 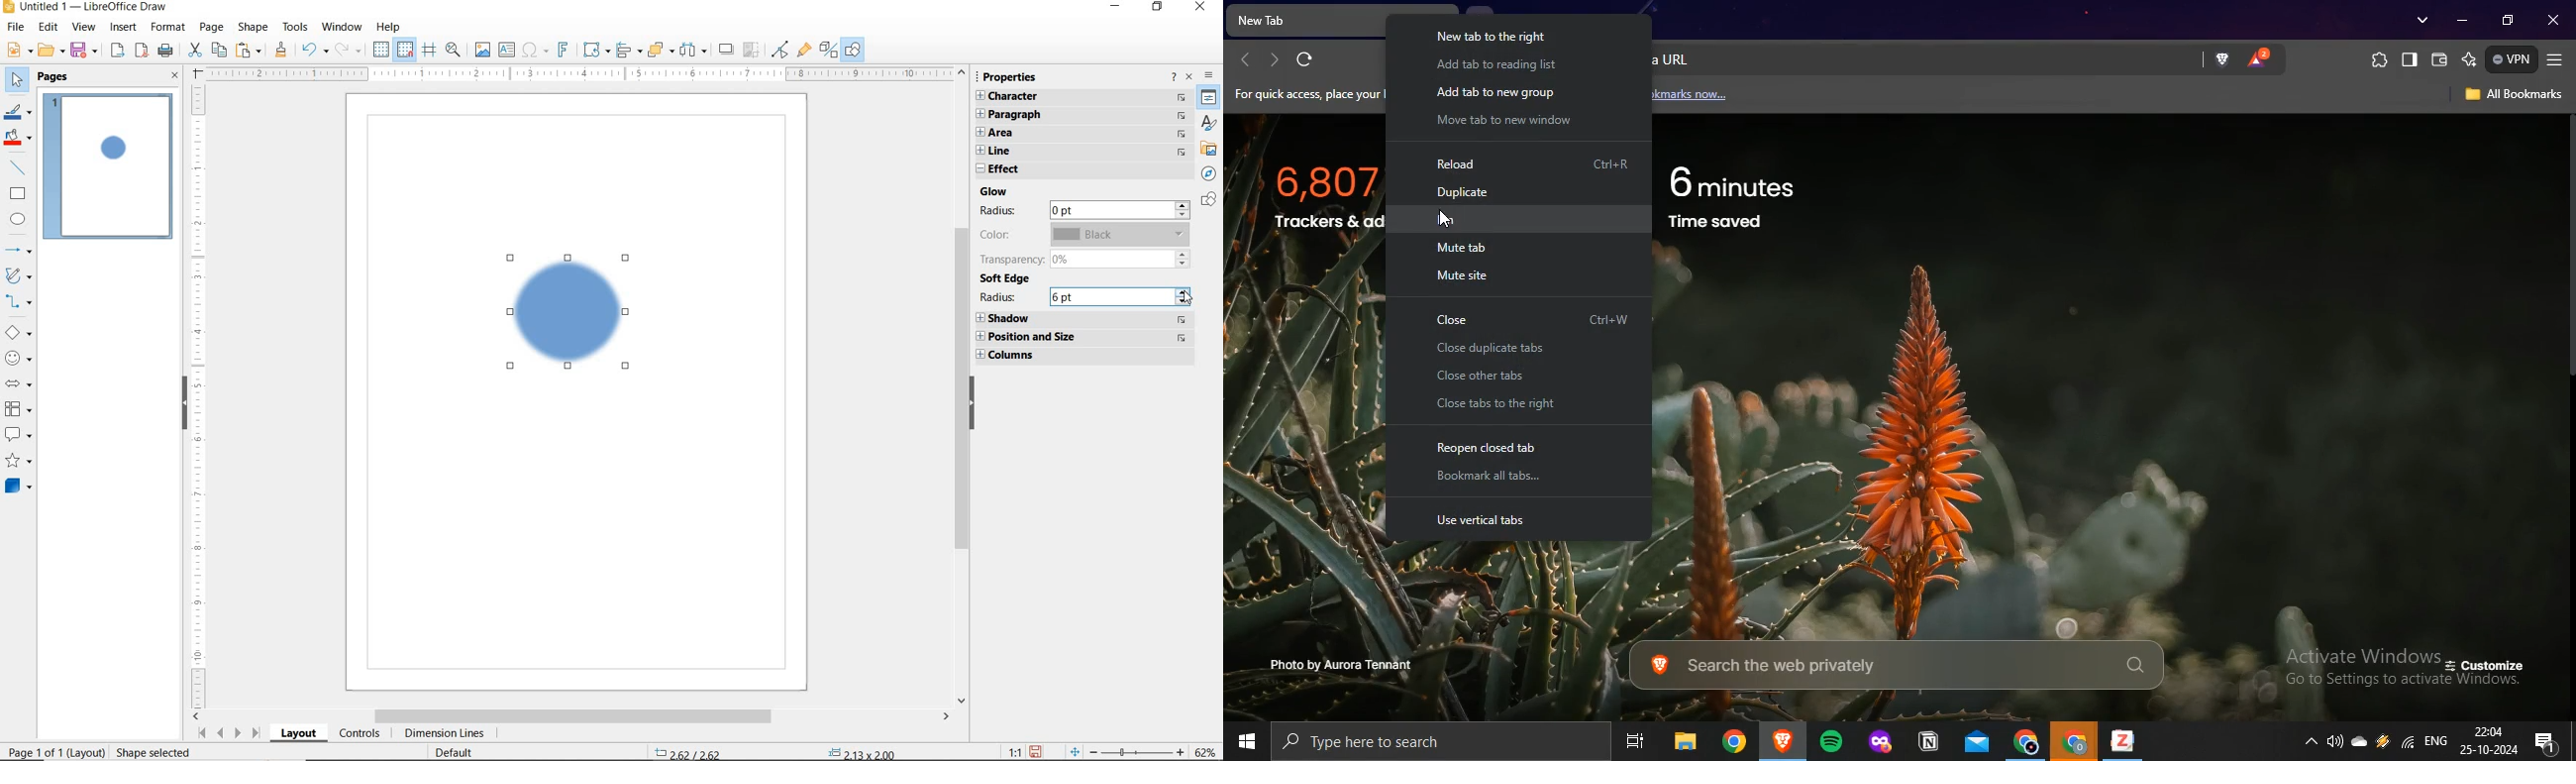 What do you see at coordinates (629, 49) in the screenshot?
I see `ALIGN OBJECTS` at bounding box center [629, 49].